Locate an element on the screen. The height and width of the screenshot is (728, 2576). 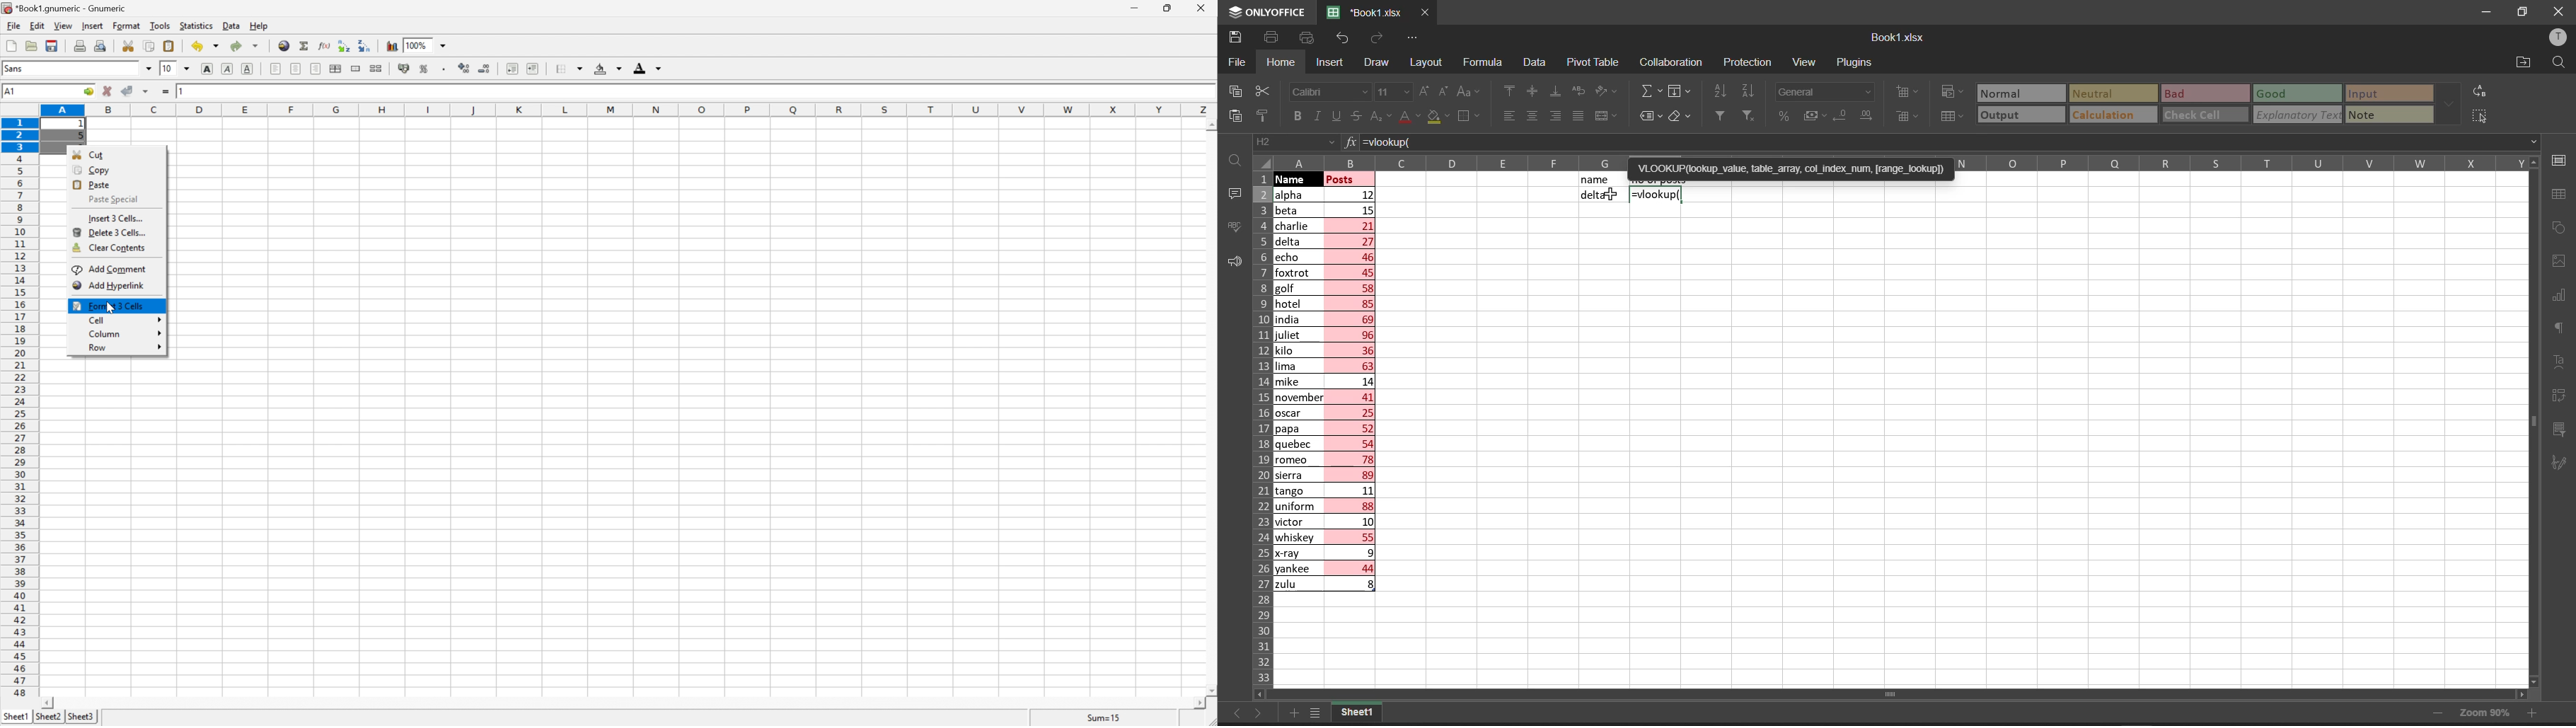
print is located at coordinates (1272, 38).